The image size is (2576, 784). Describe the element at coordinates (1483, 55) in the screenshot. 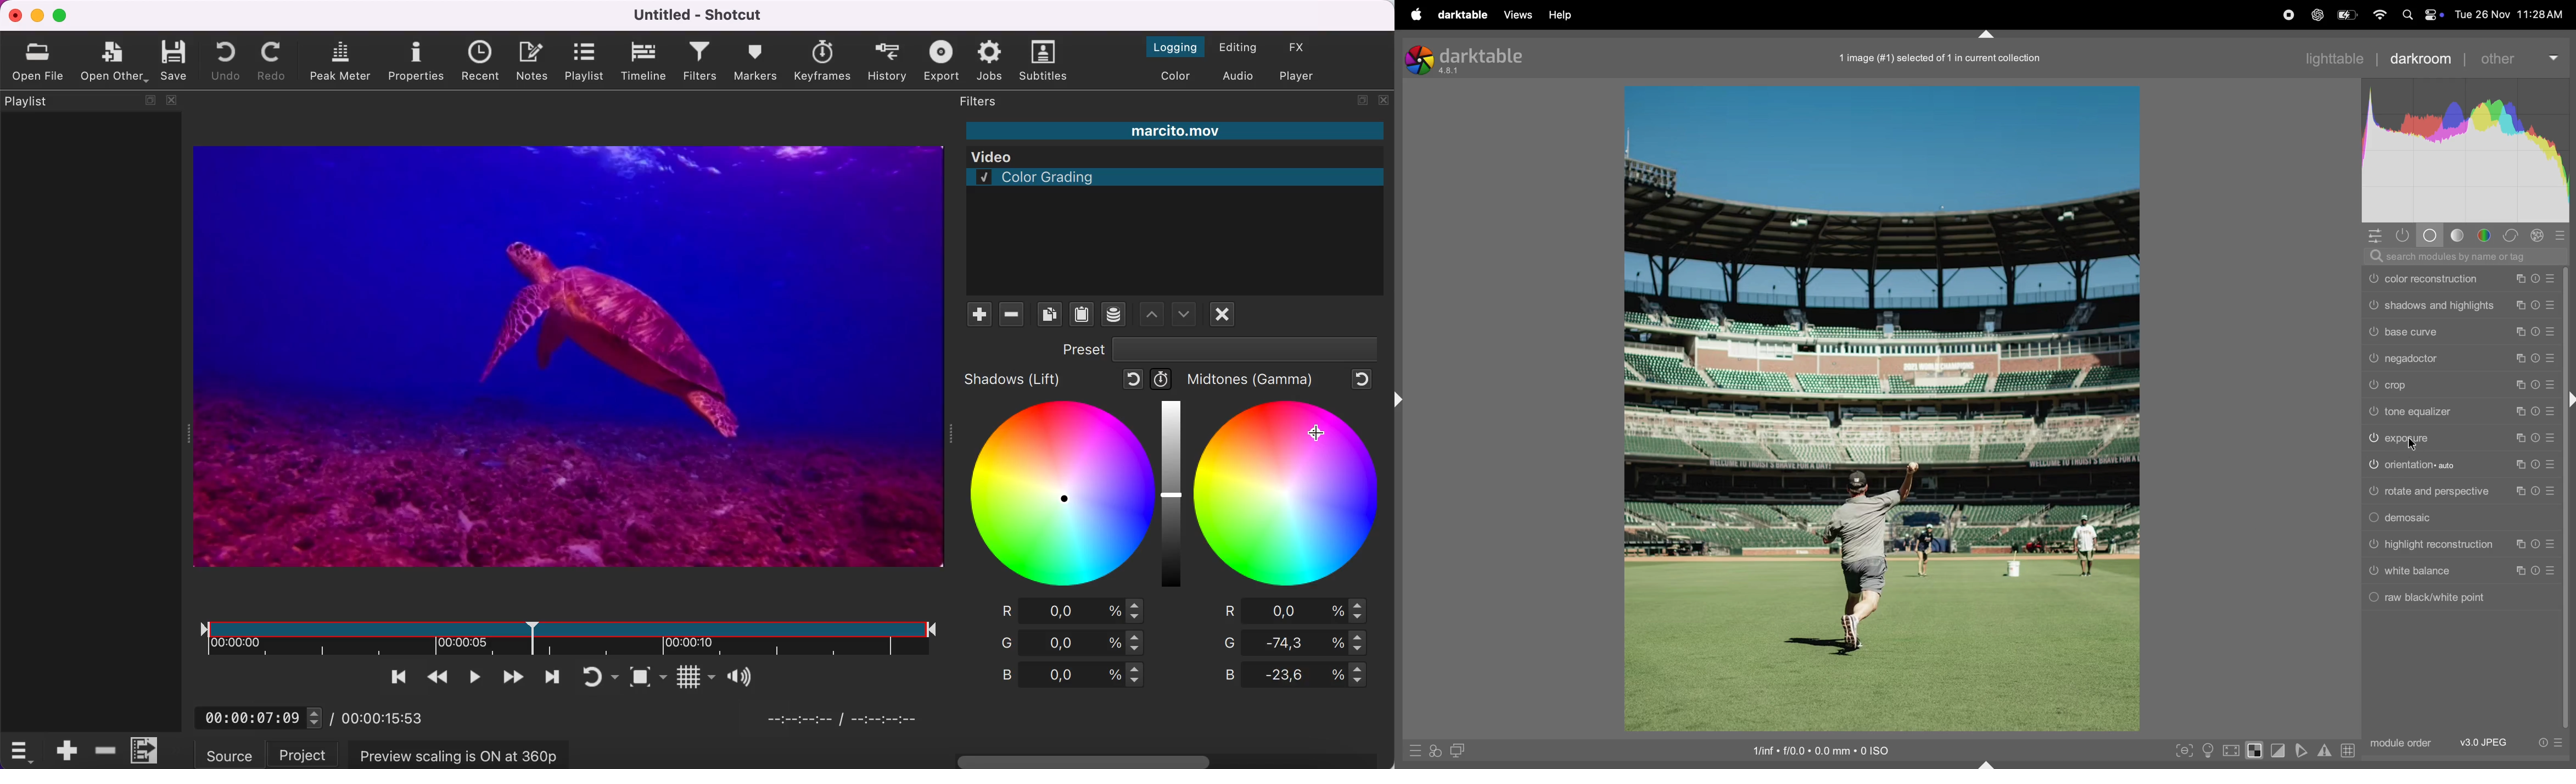

I see `darktable` at that location.